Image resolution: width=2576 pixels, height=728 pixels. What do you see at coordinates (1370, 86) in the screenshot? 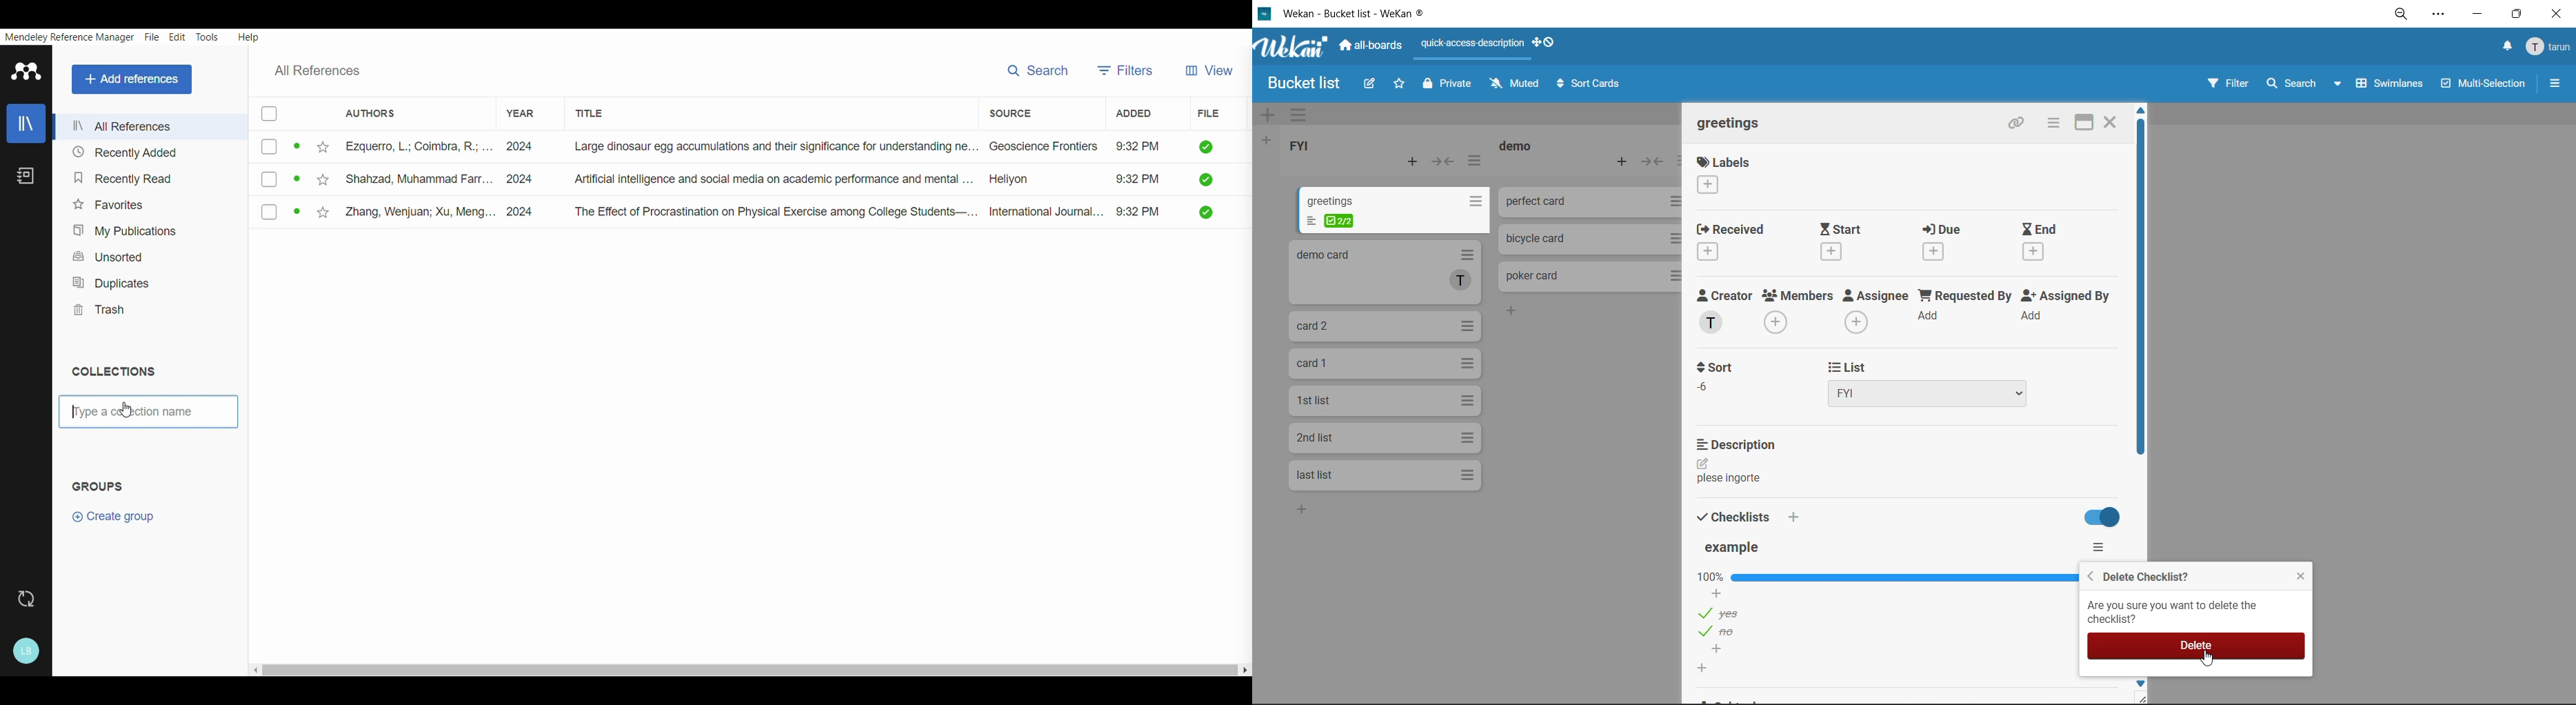
I see `edit` at bounding box center [1370, 86].